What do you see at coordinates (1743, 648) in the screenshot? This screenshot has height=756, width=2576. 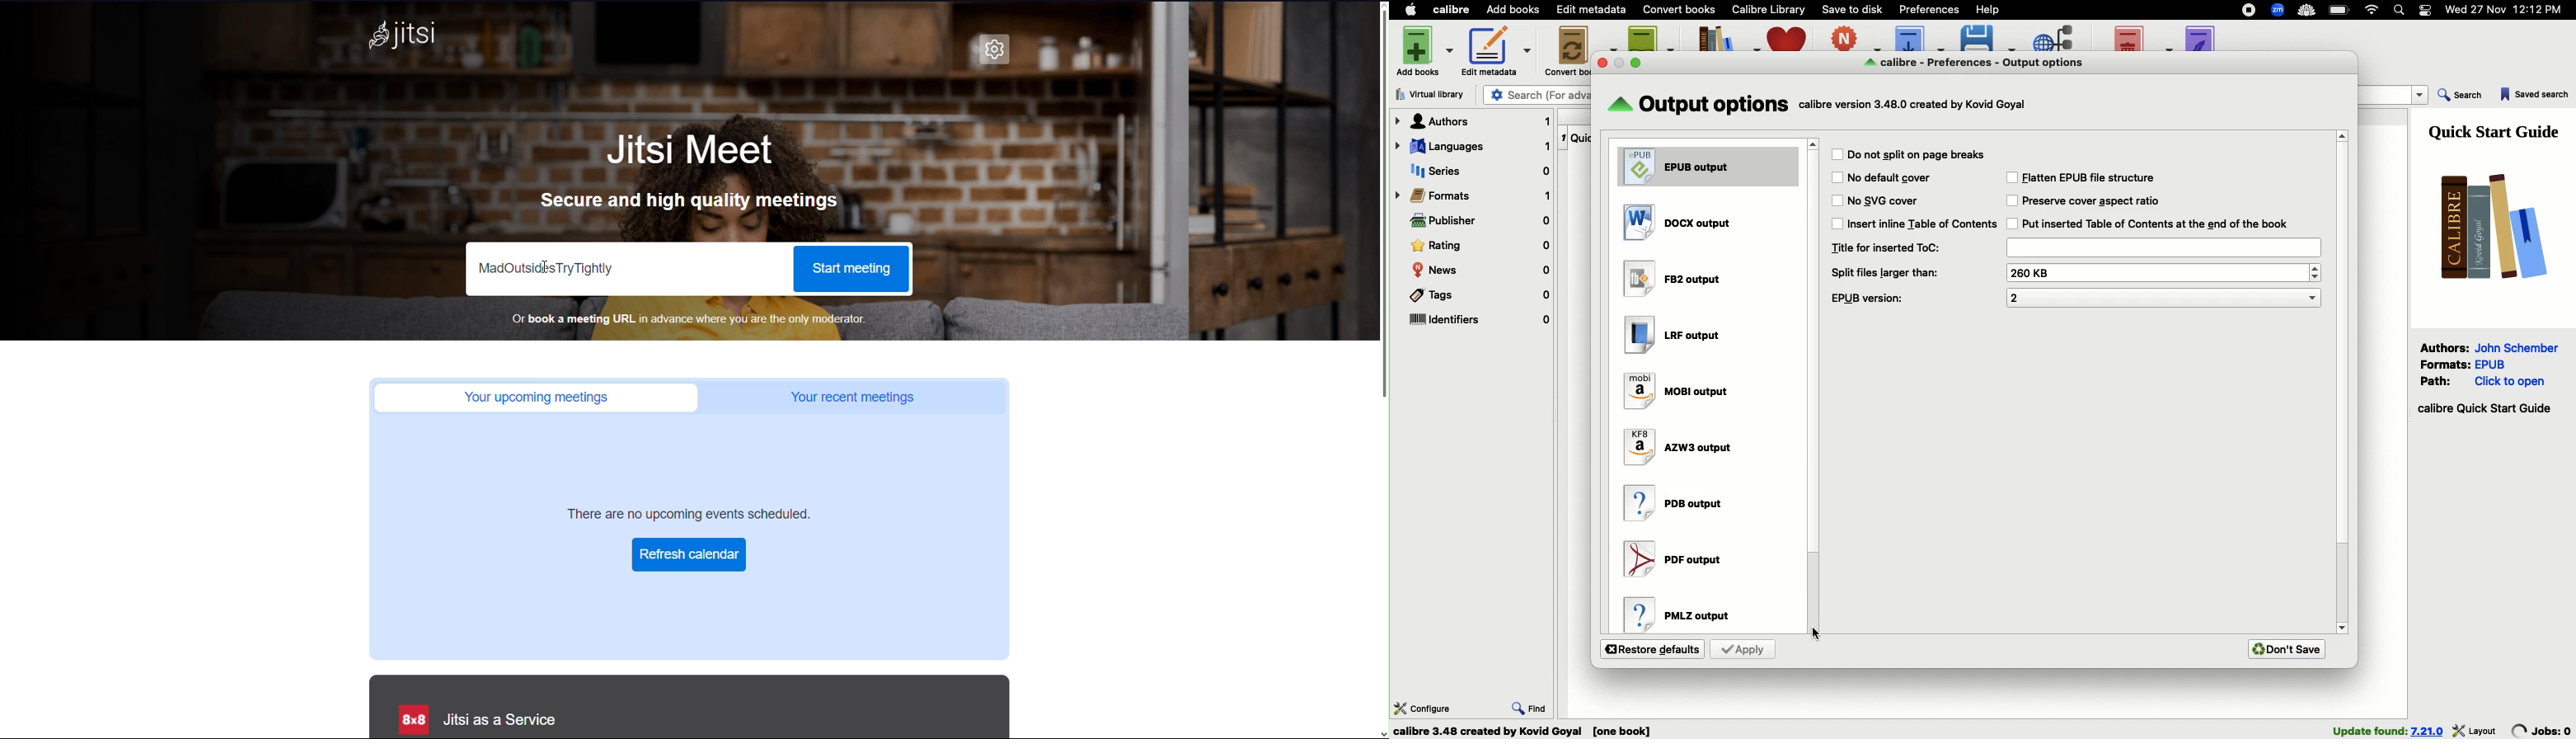 I see `Apply` at bounding box center [1743, 648].